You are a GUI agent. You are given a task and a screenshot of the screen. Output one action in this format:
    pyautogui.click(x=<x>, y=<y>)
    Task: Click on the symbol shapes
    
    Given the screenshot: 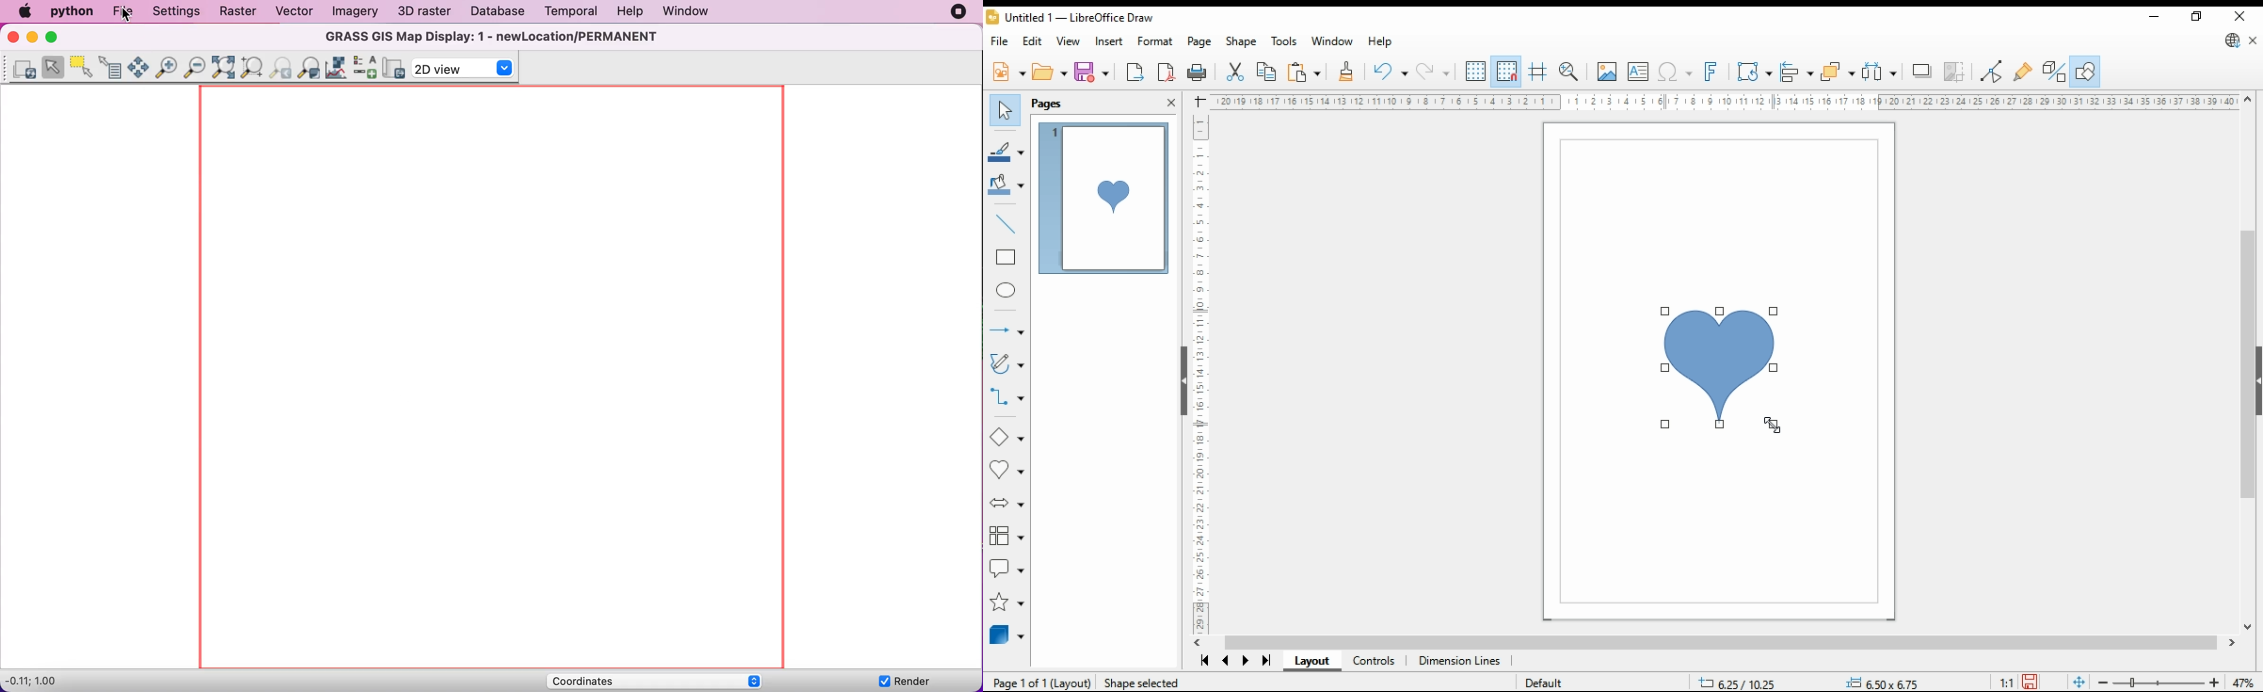 What is the action you would take?
    pyautogui.click(x=1005, y=471)
    